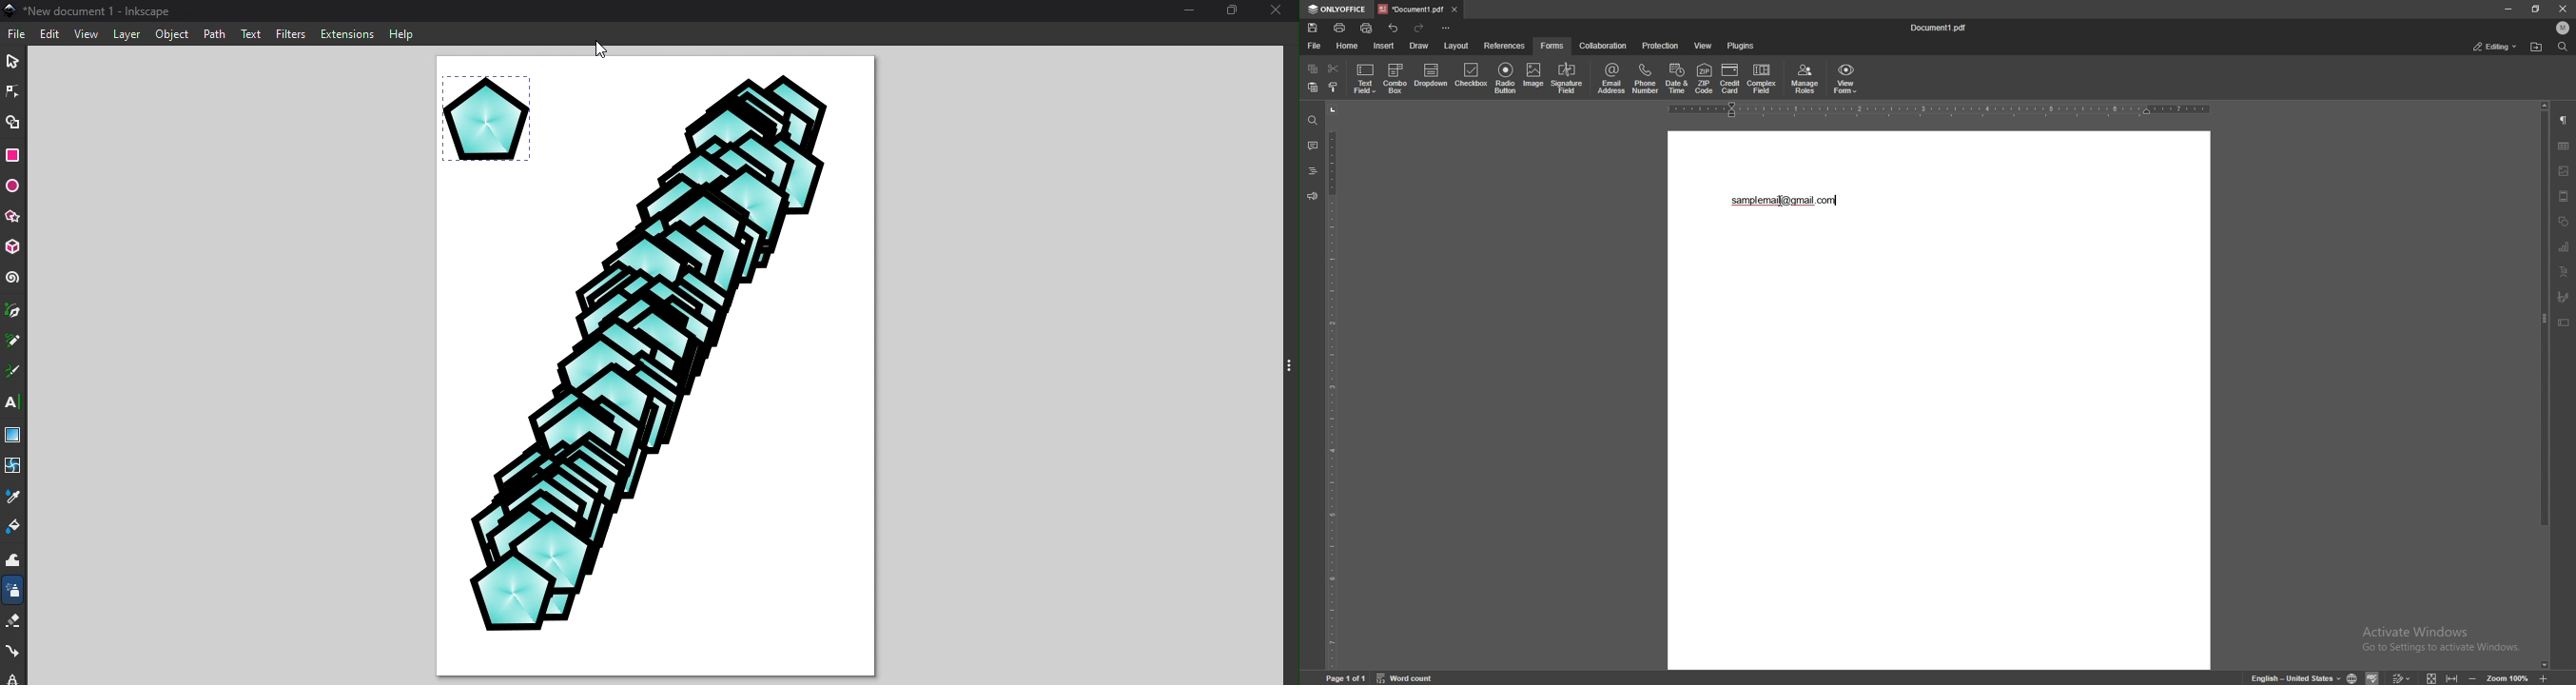  I want to click on minimize, so click(2508, 9).